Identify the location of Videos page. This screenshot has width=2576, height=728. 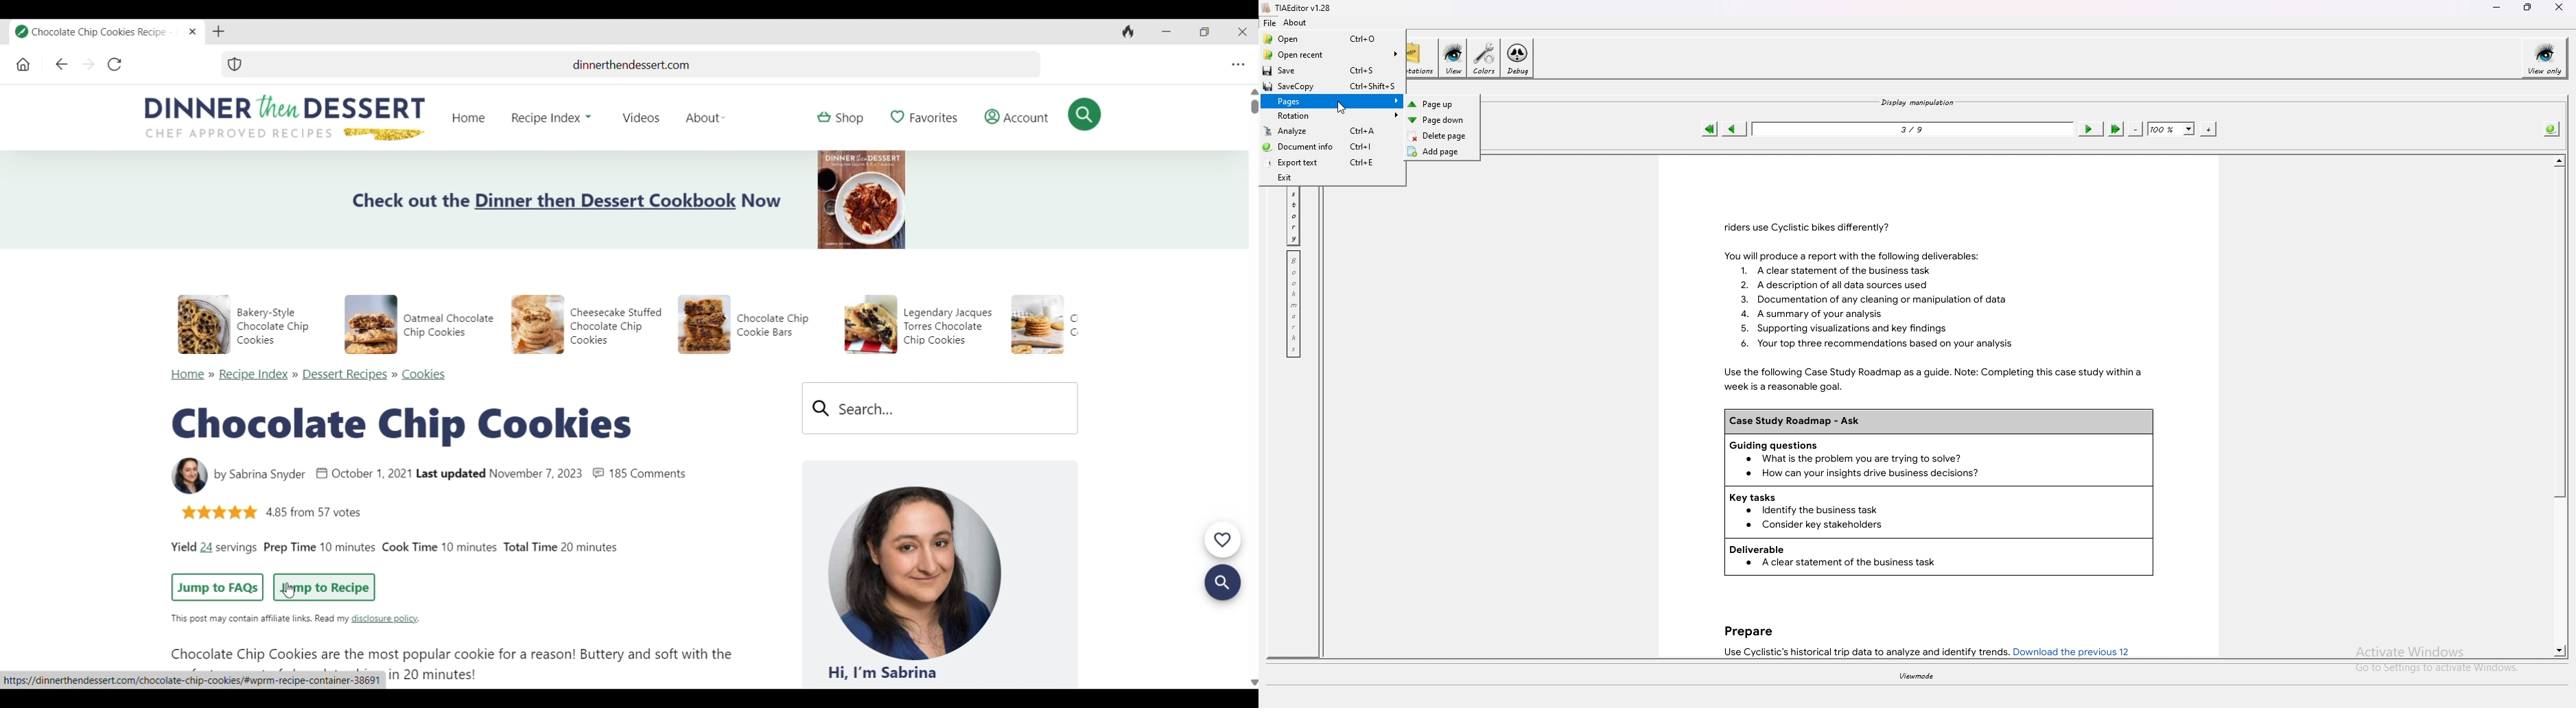
(641, 118).